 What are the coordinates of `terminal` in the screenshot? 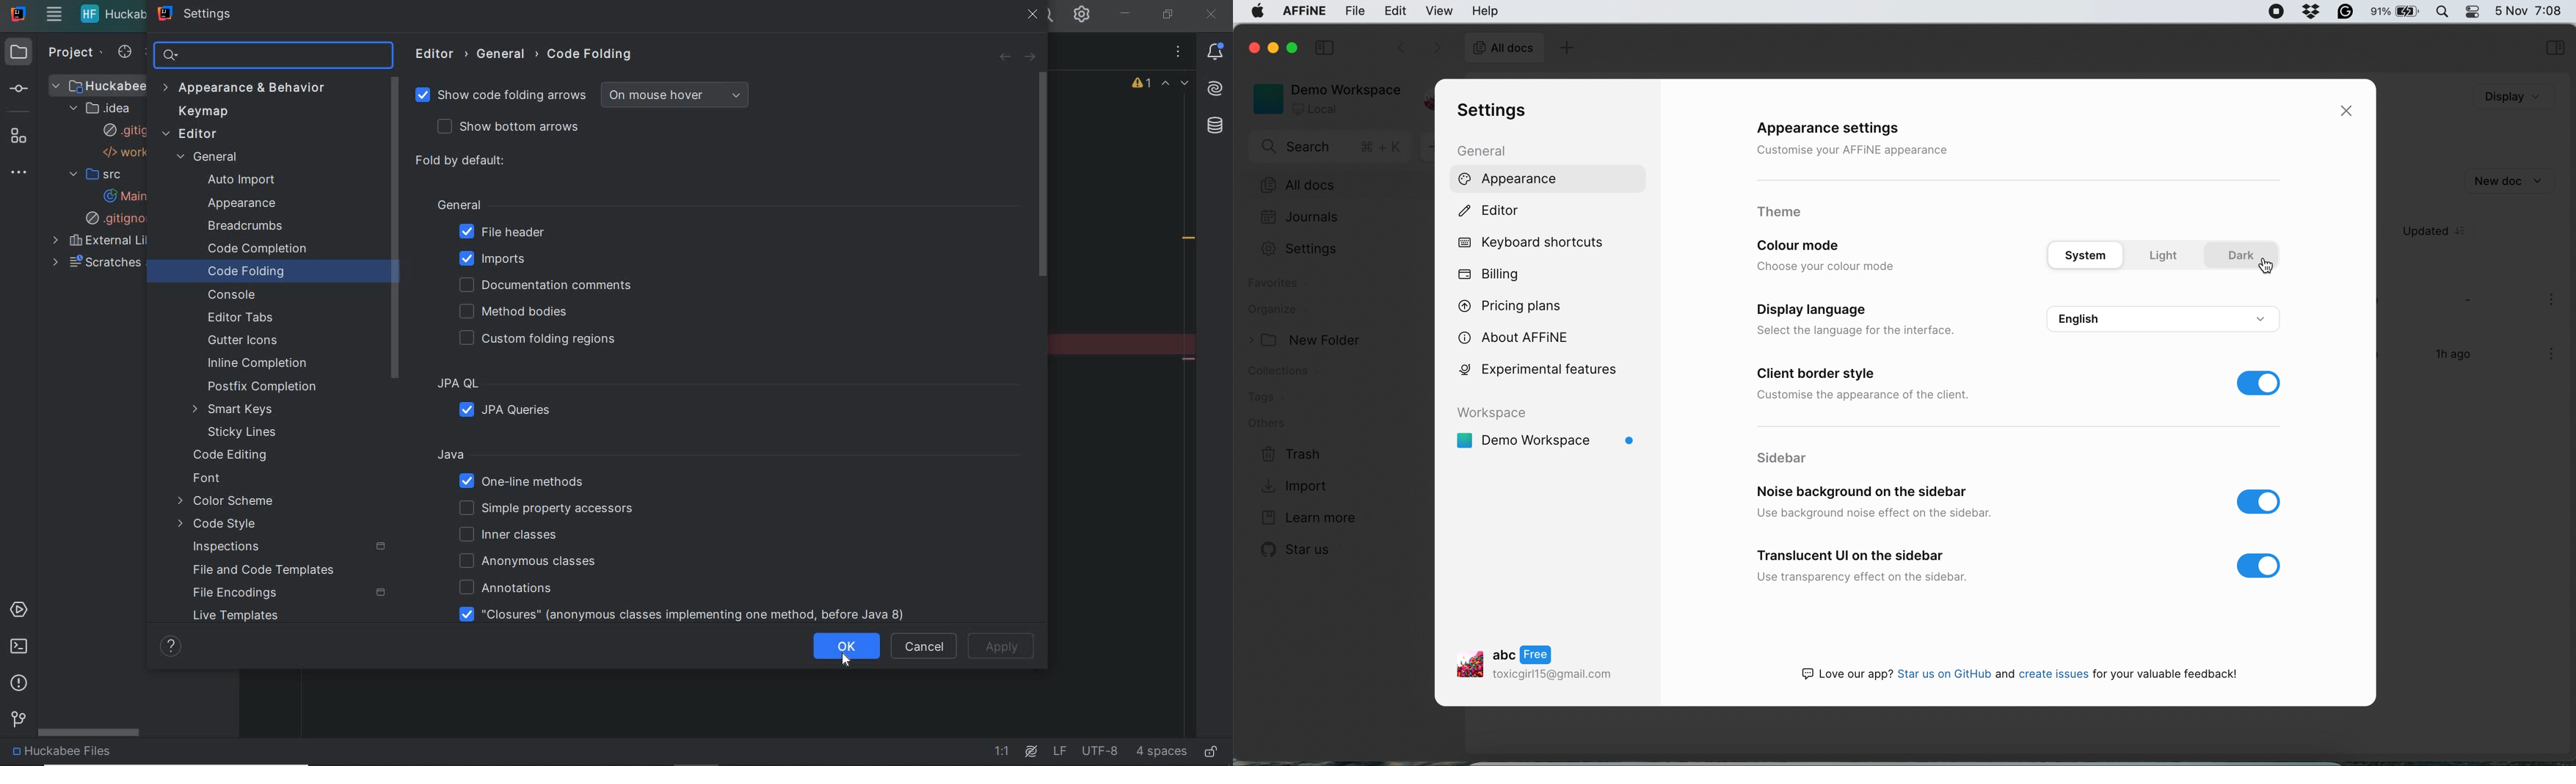 It's located at (18, 647).